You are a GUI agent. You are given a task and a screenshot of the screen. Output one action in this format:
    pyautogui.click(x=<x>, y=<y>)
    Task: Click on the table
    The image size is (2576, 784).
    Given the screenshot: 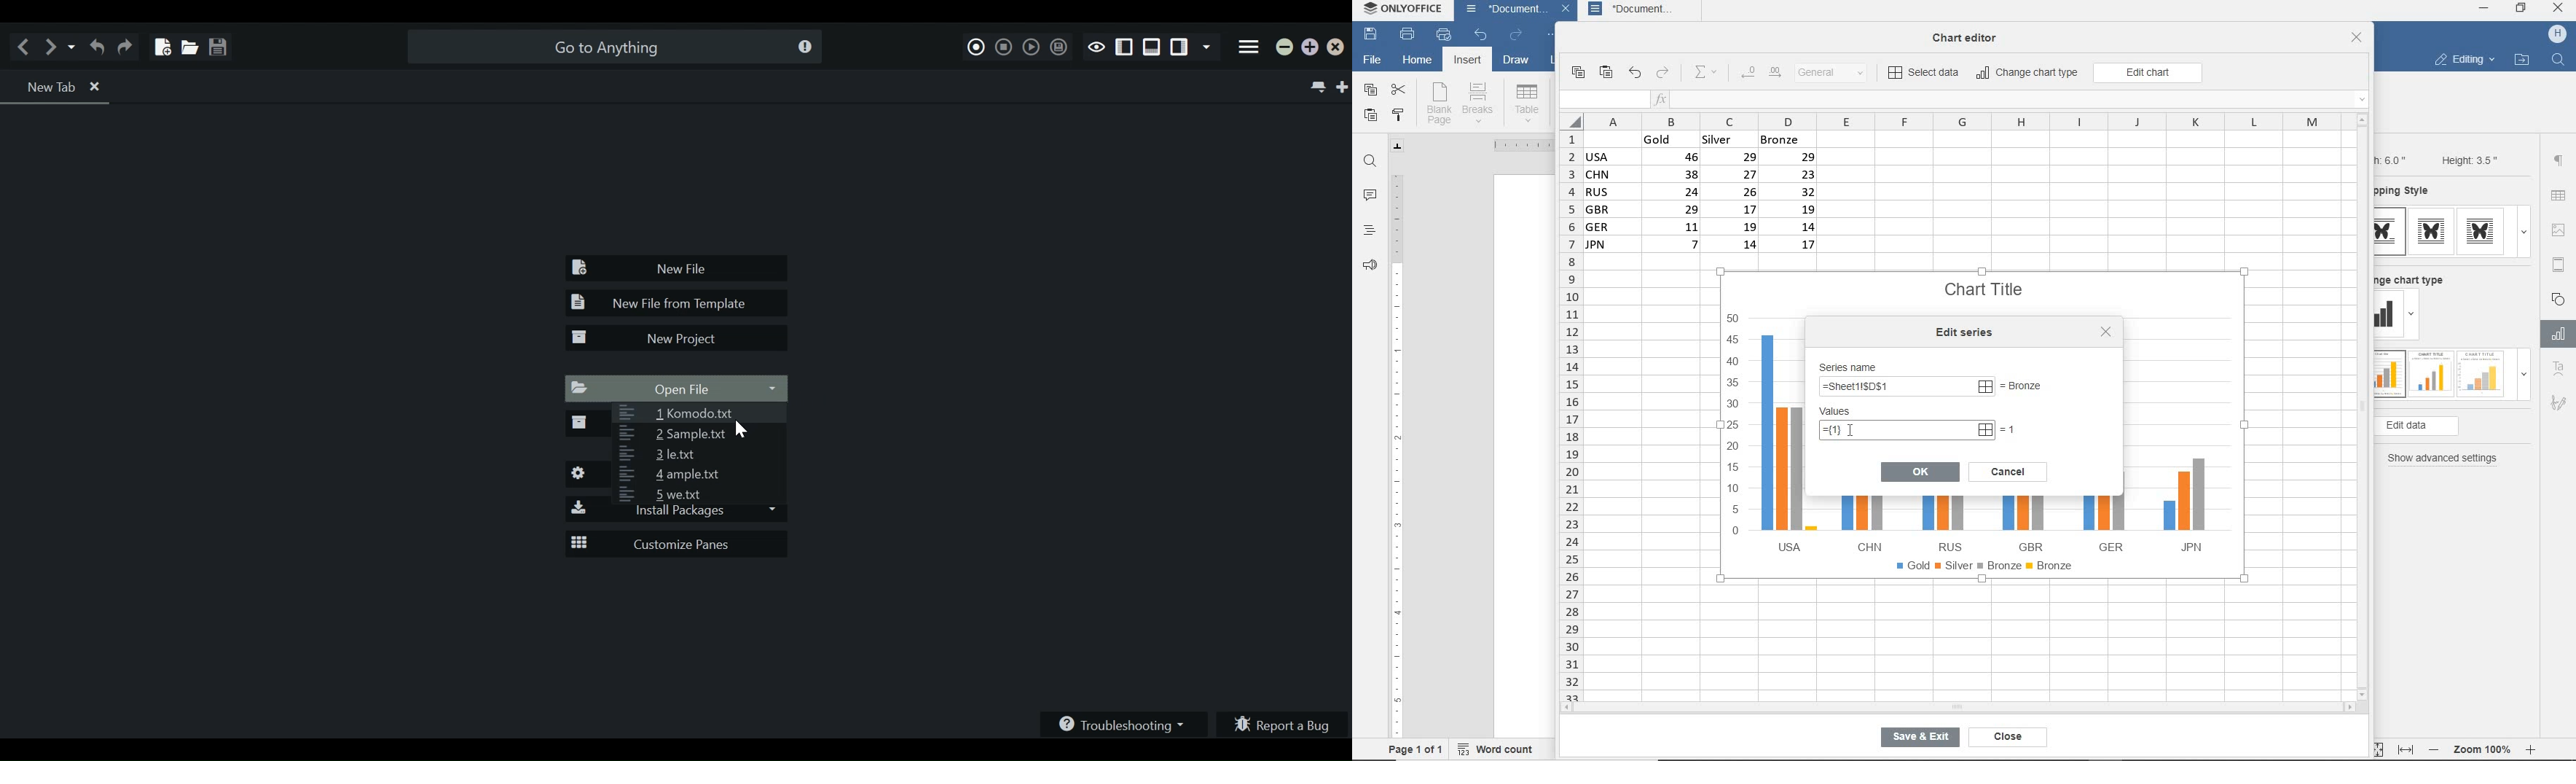 What is the action you would take?
    pyautogui.click(x=1527, y=103)
    